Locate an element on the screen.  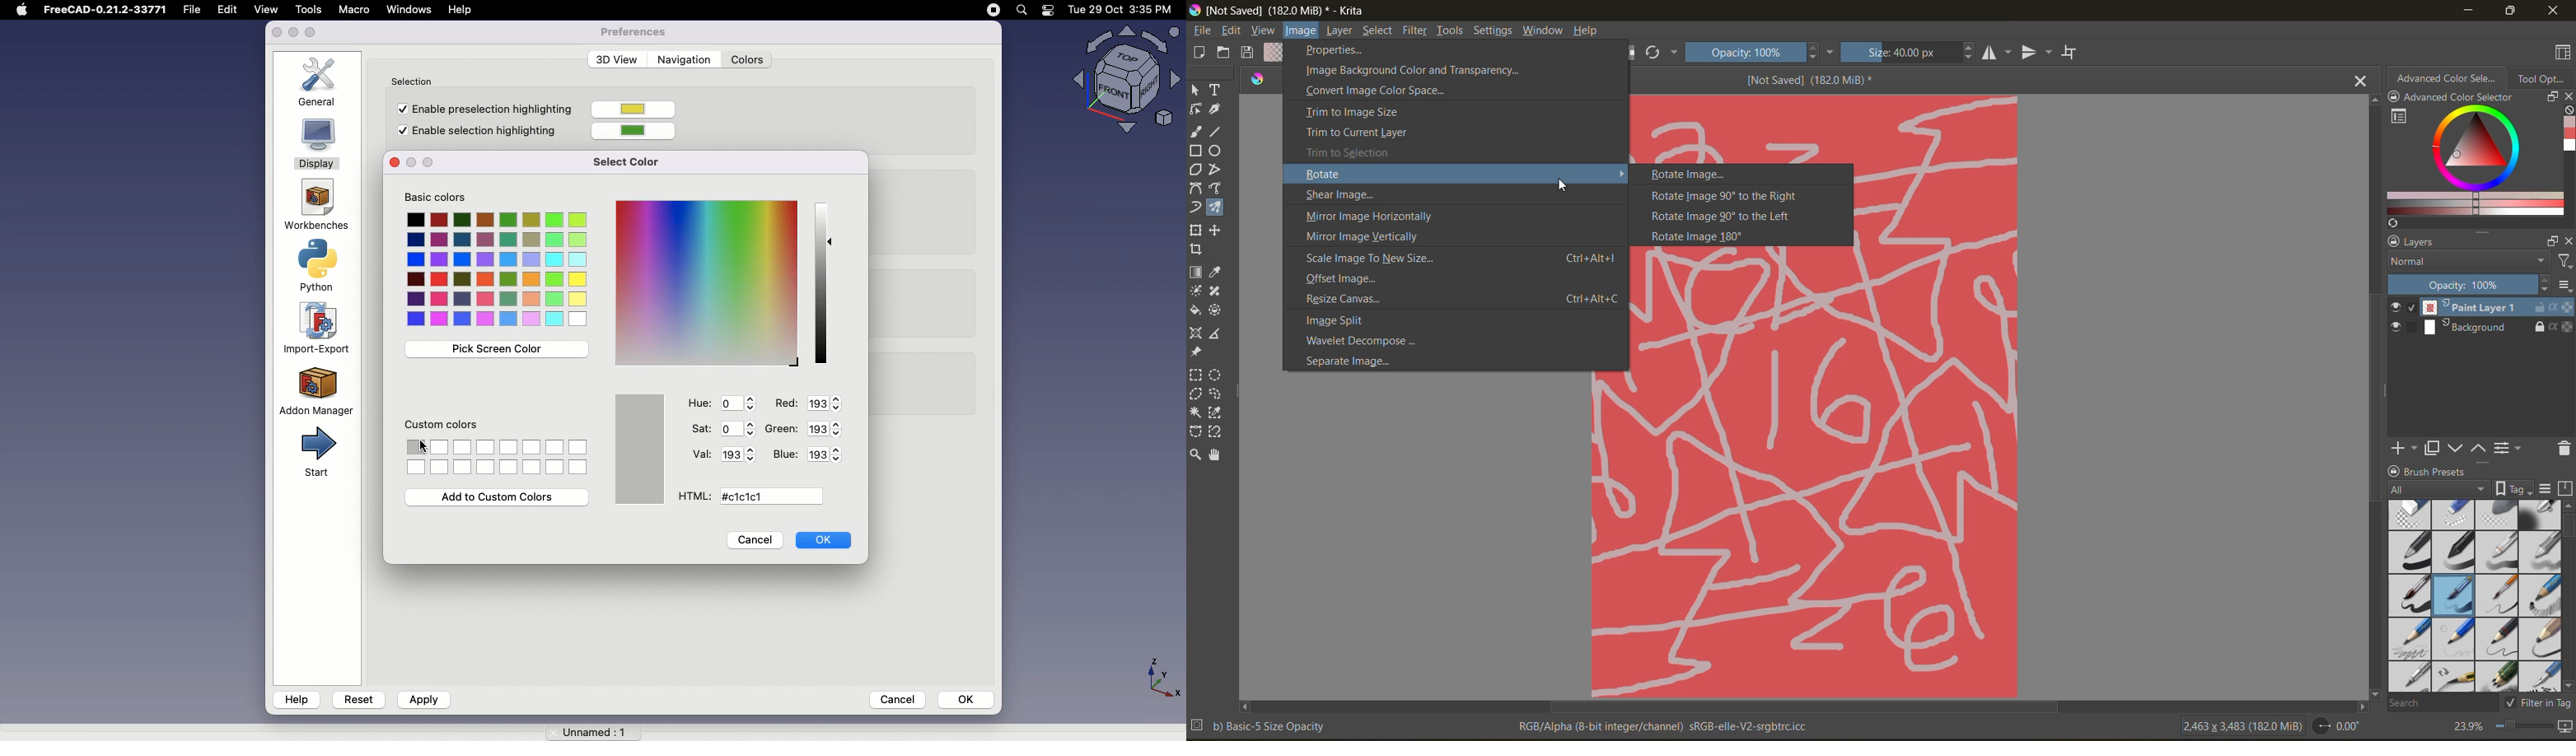
clear all color history is located at coordinates (2568, 112).